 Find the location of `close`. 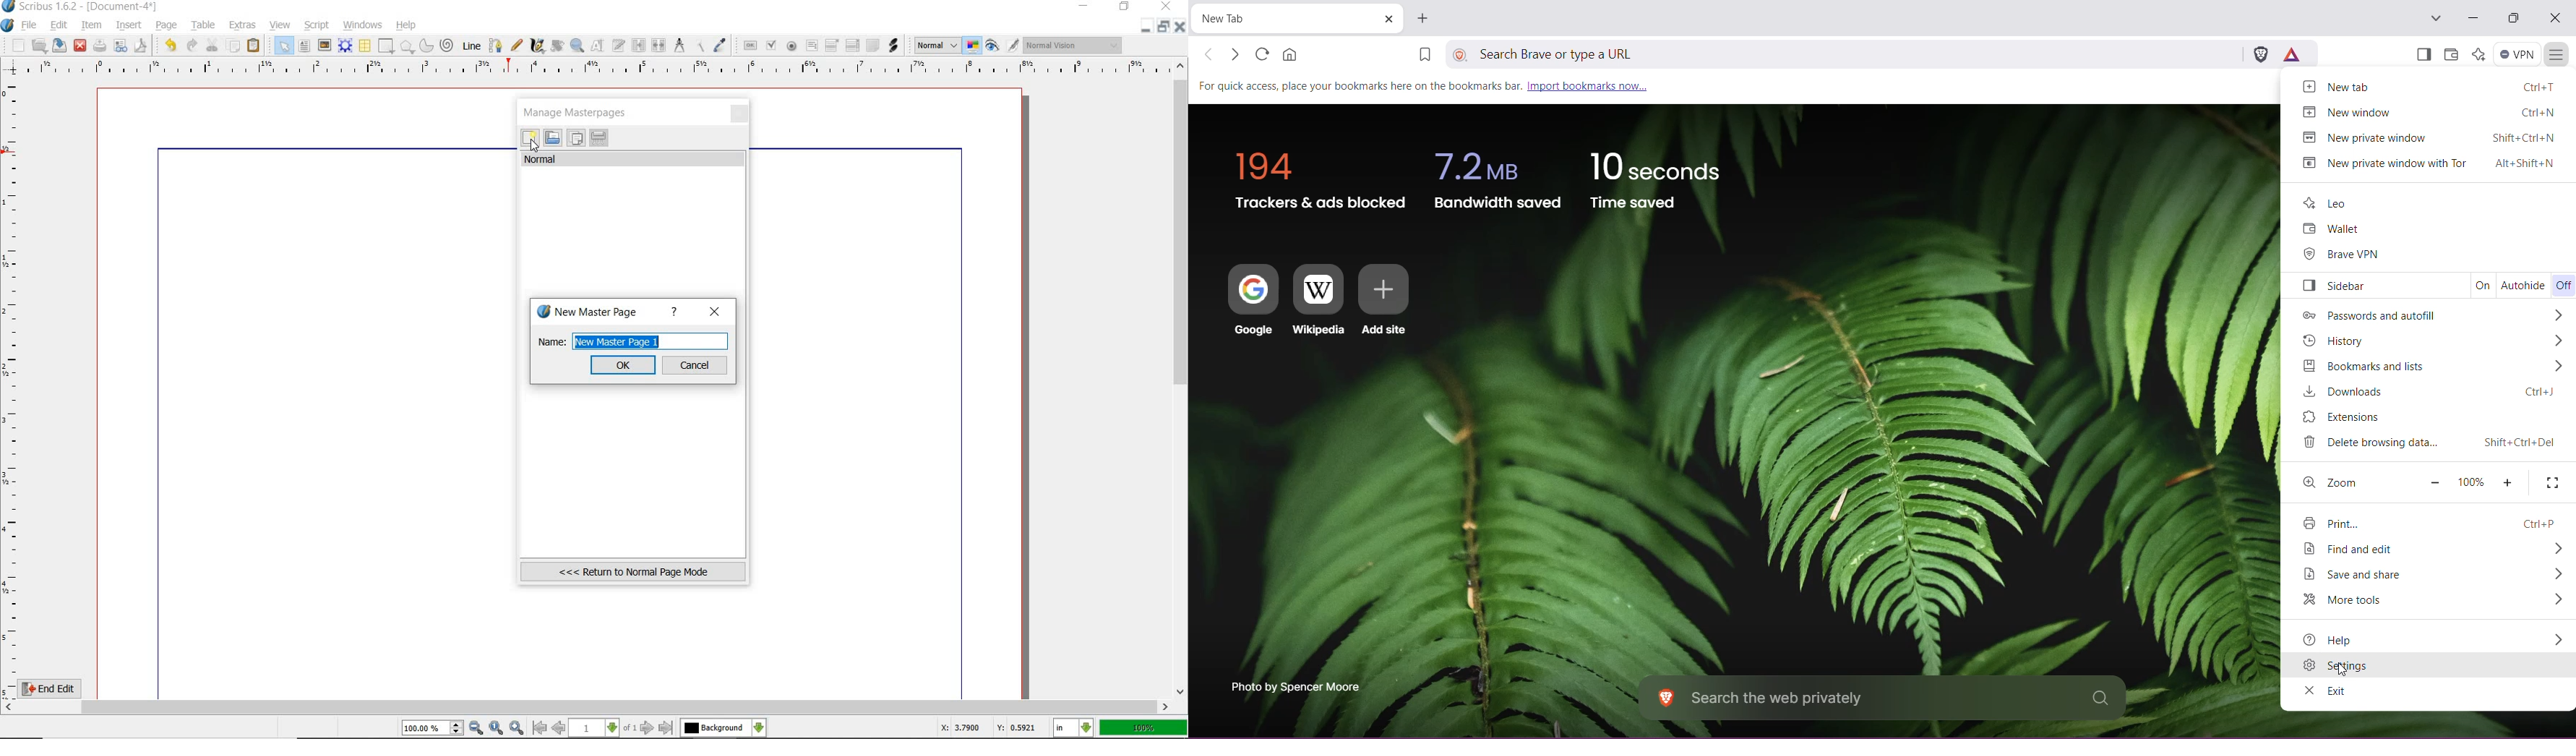

close is located at coordinates (715, 311).